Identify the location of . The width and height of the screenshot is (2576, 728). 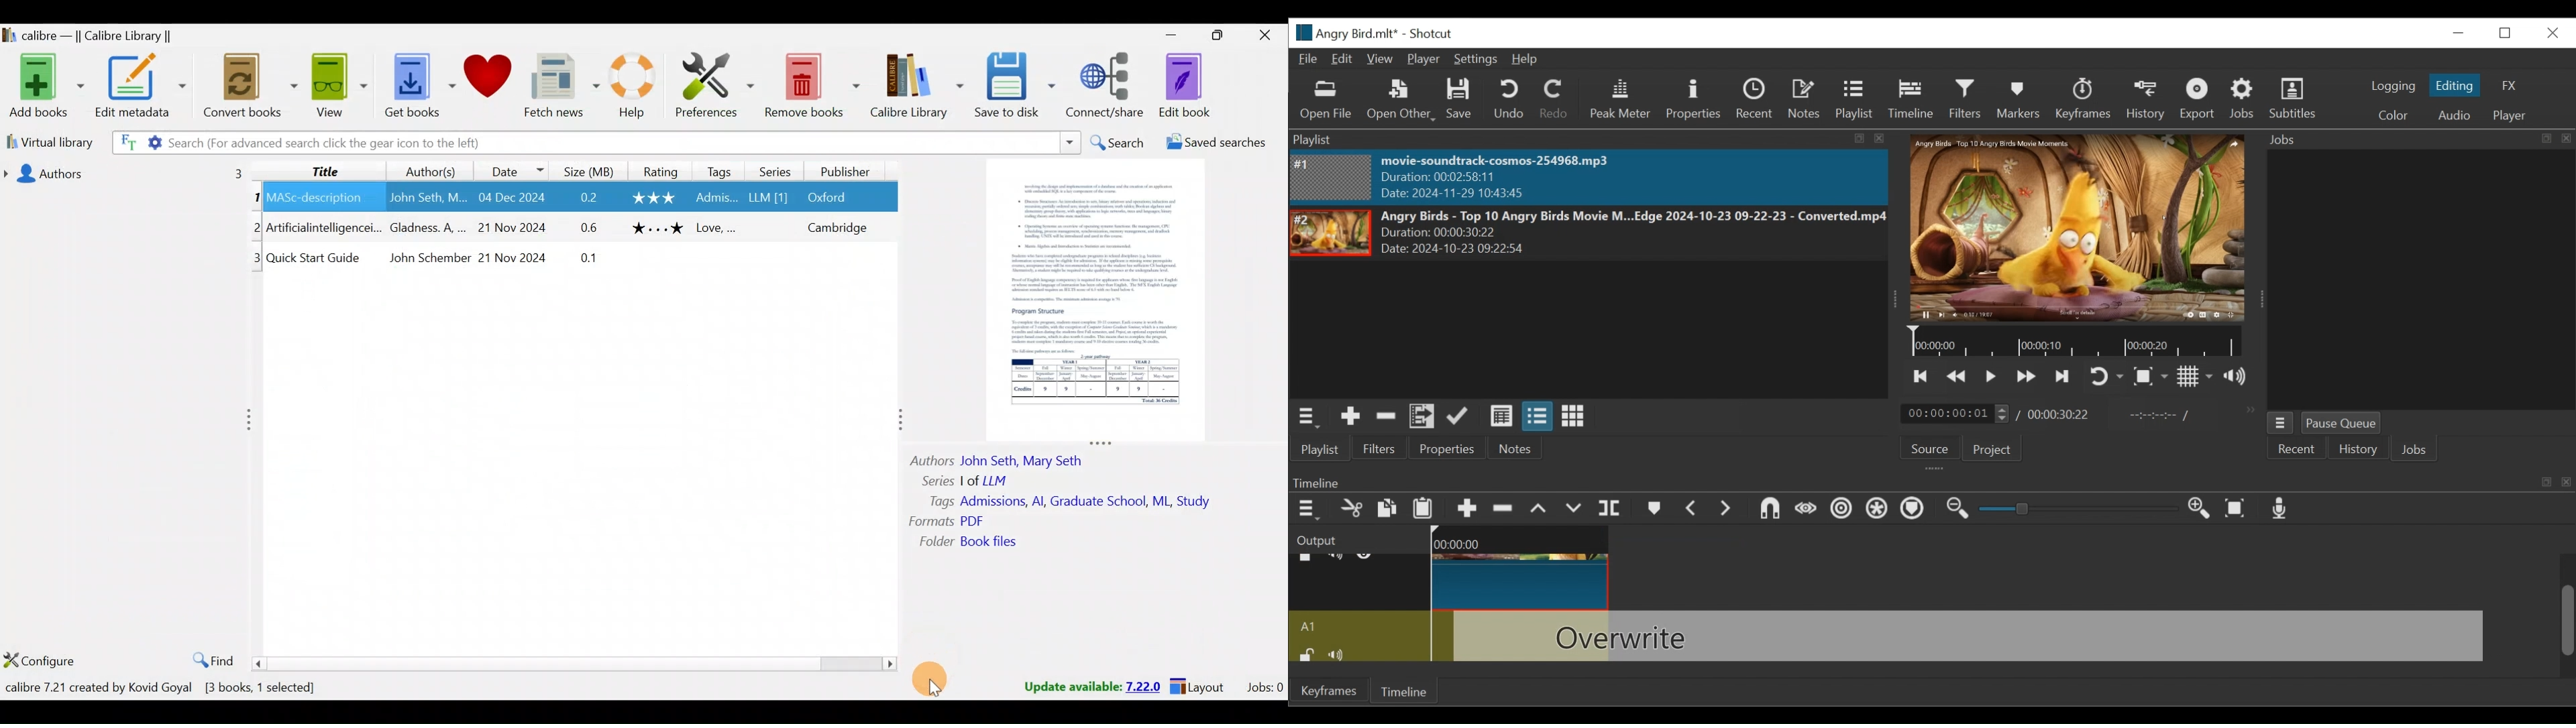
(325, 228).